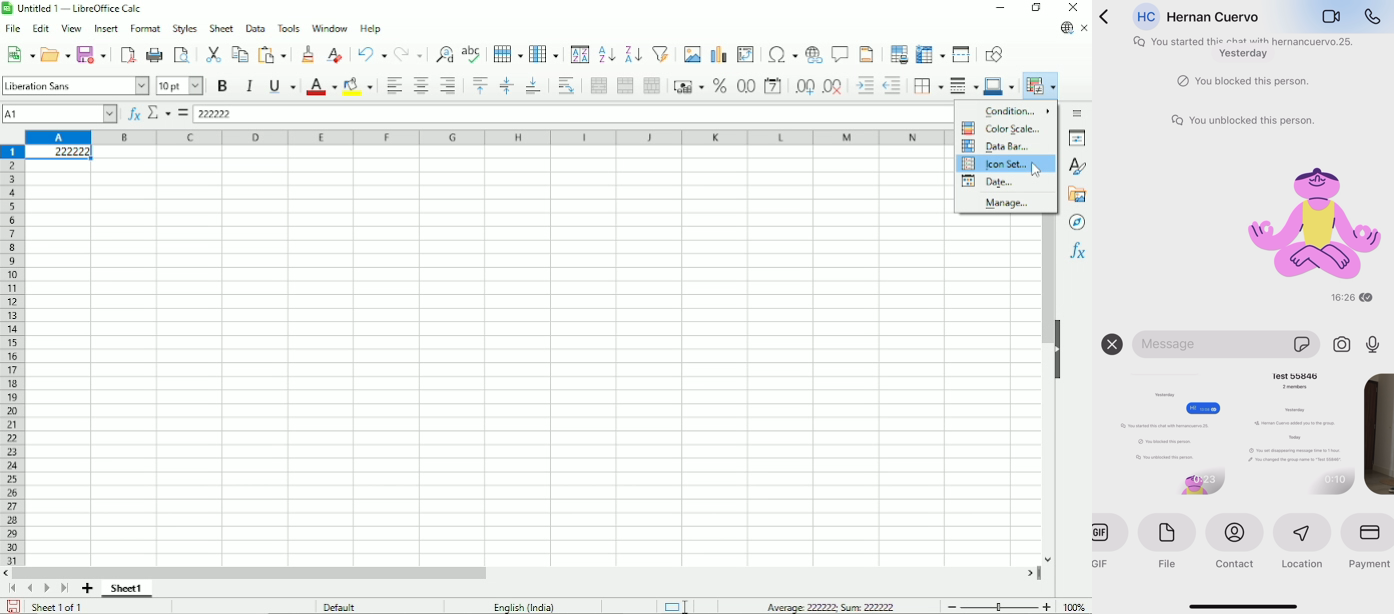  I want to click on videocall, so click(1332, 16).